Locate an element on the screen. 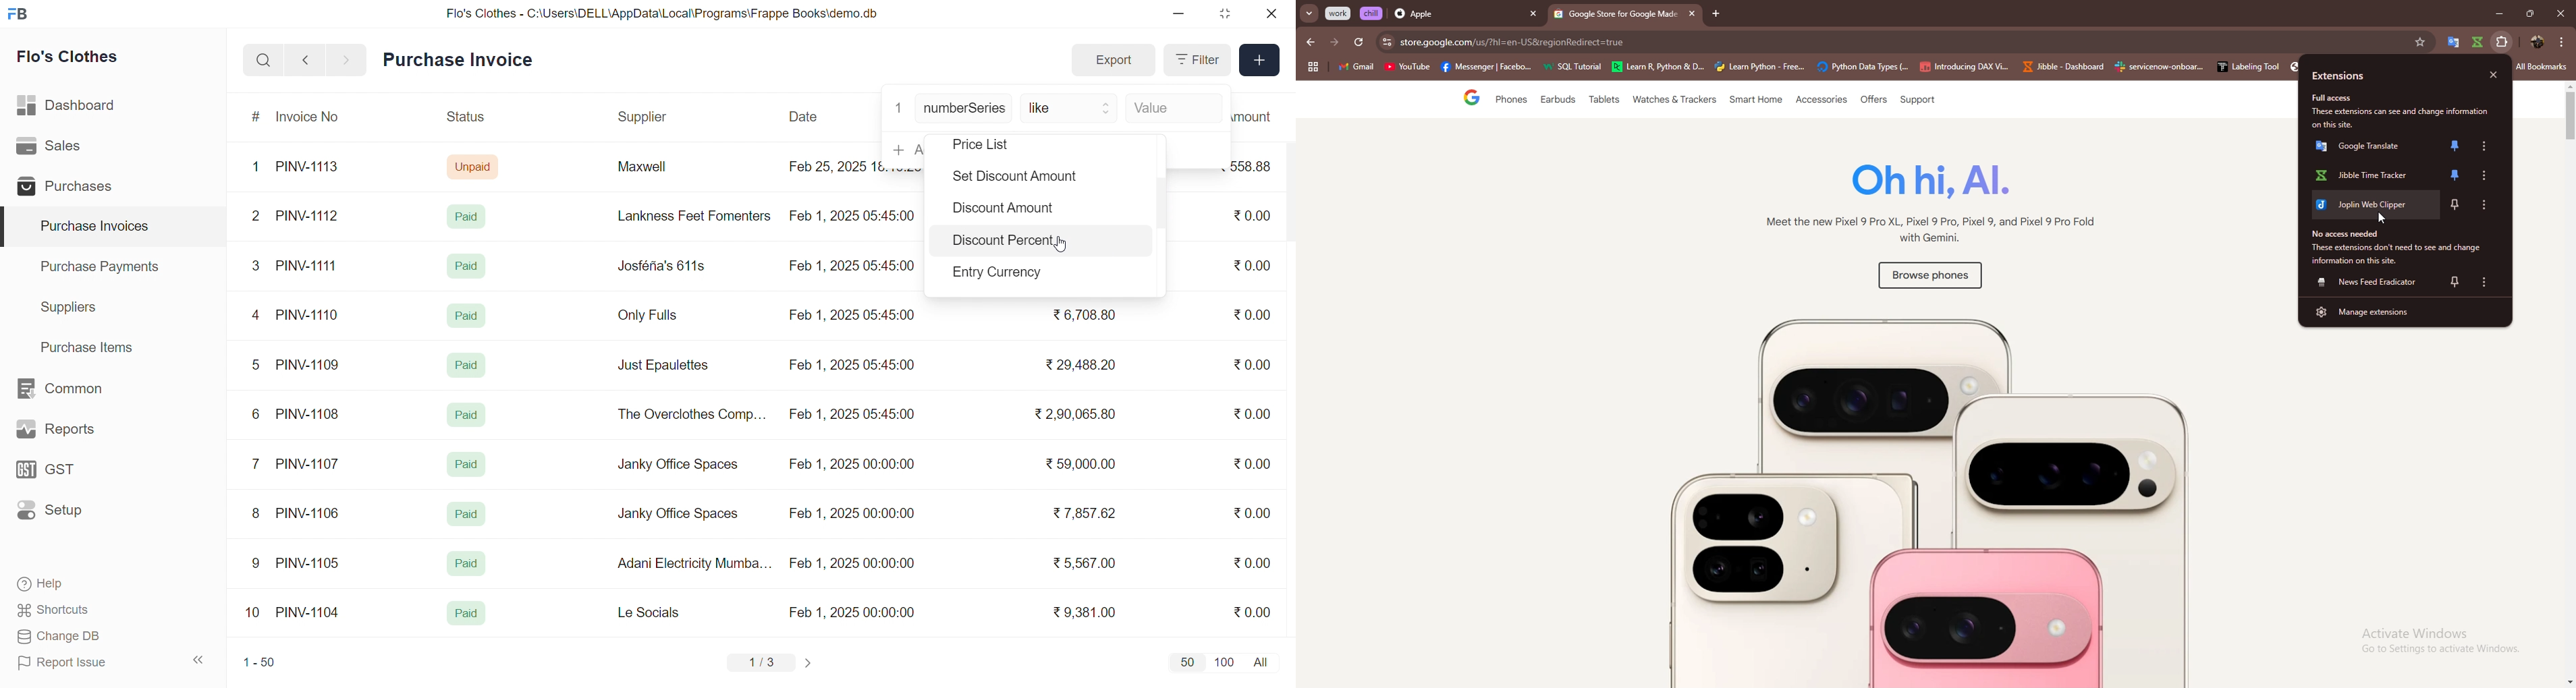  navigate forward is located at coordinates (348, 59).